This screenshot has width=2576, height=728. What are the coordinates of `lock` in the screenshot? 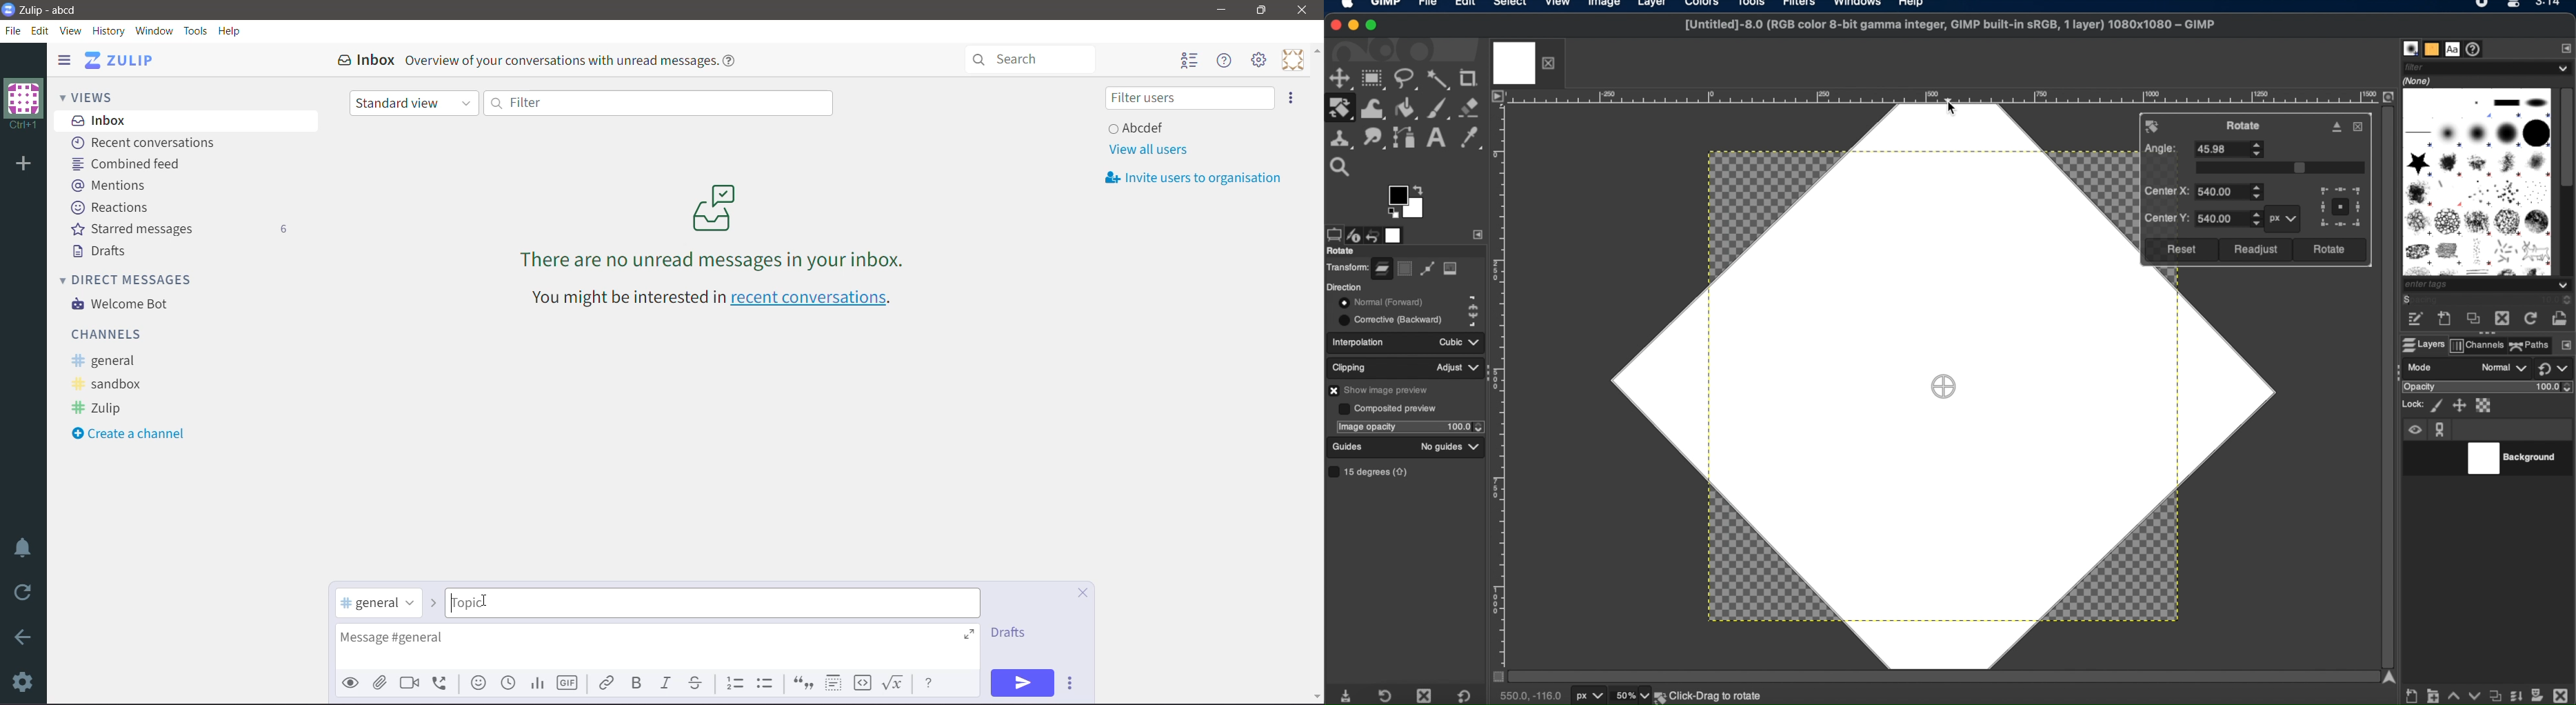 It's located at (2412, 404).